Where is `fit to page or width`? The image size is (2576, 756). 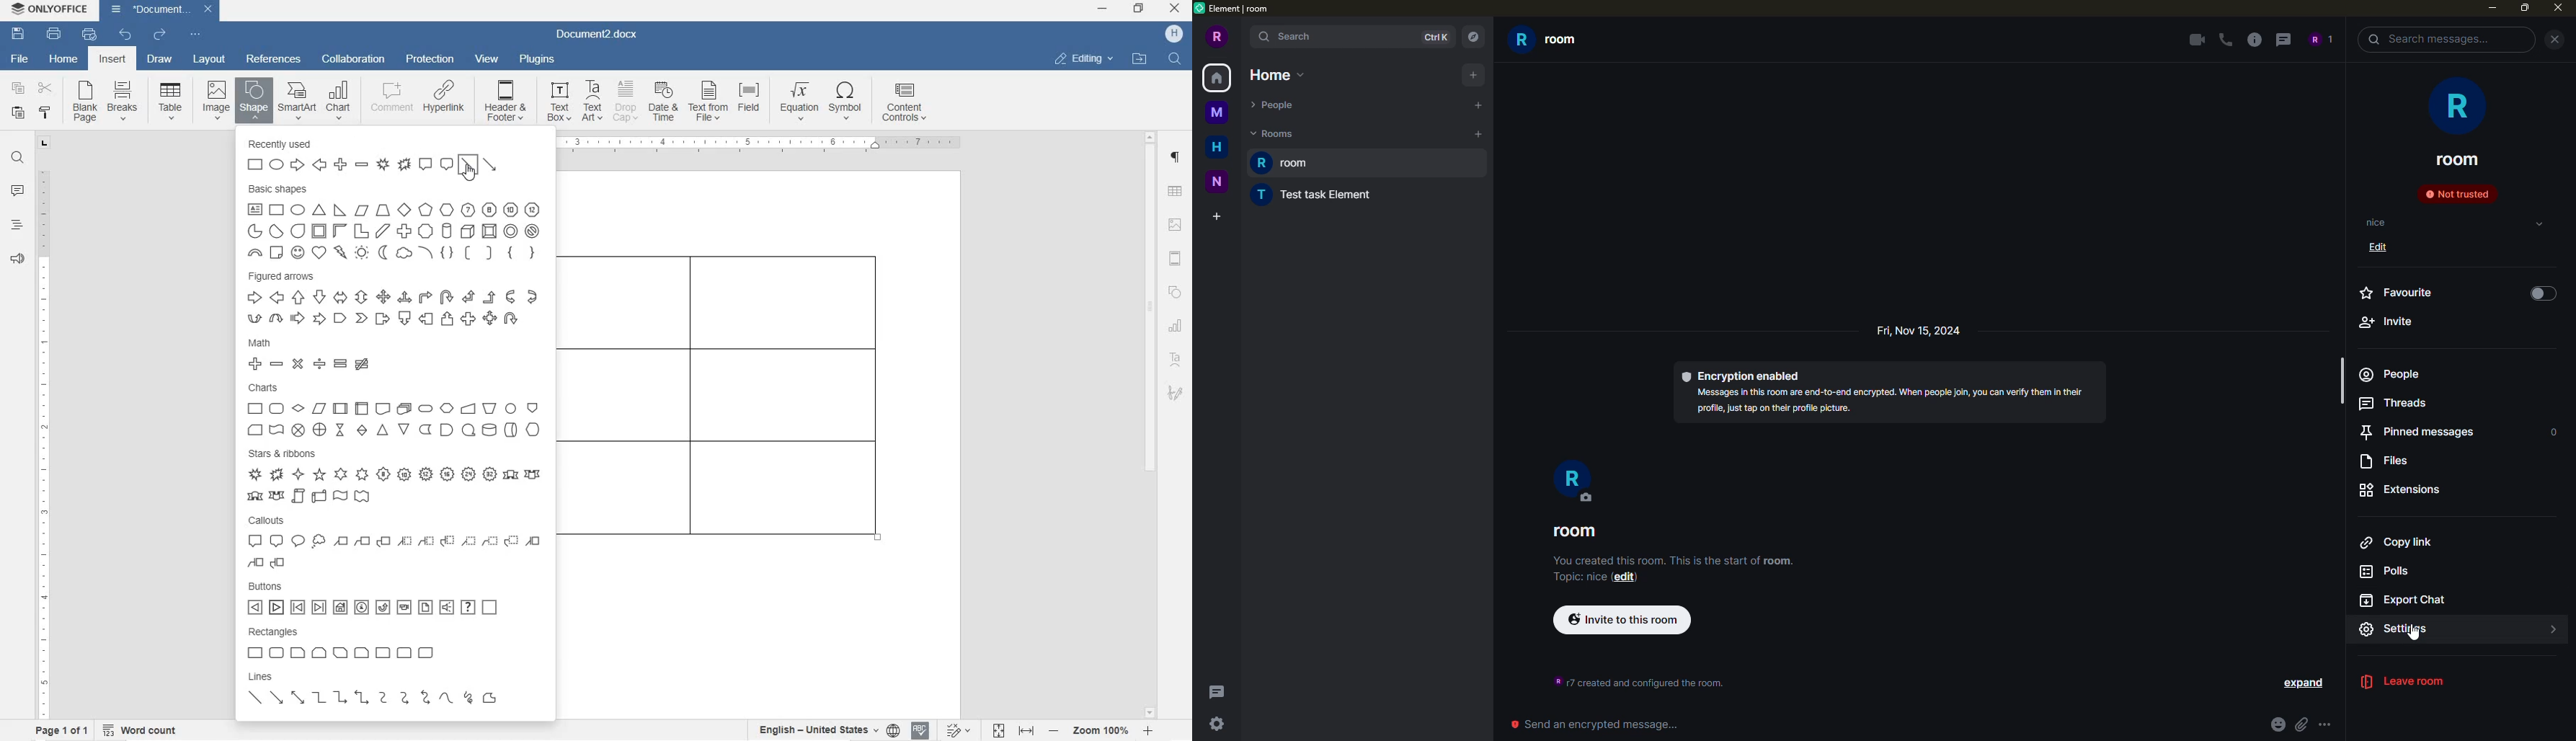
fit to page or width is located at coordinates (1013, 730).